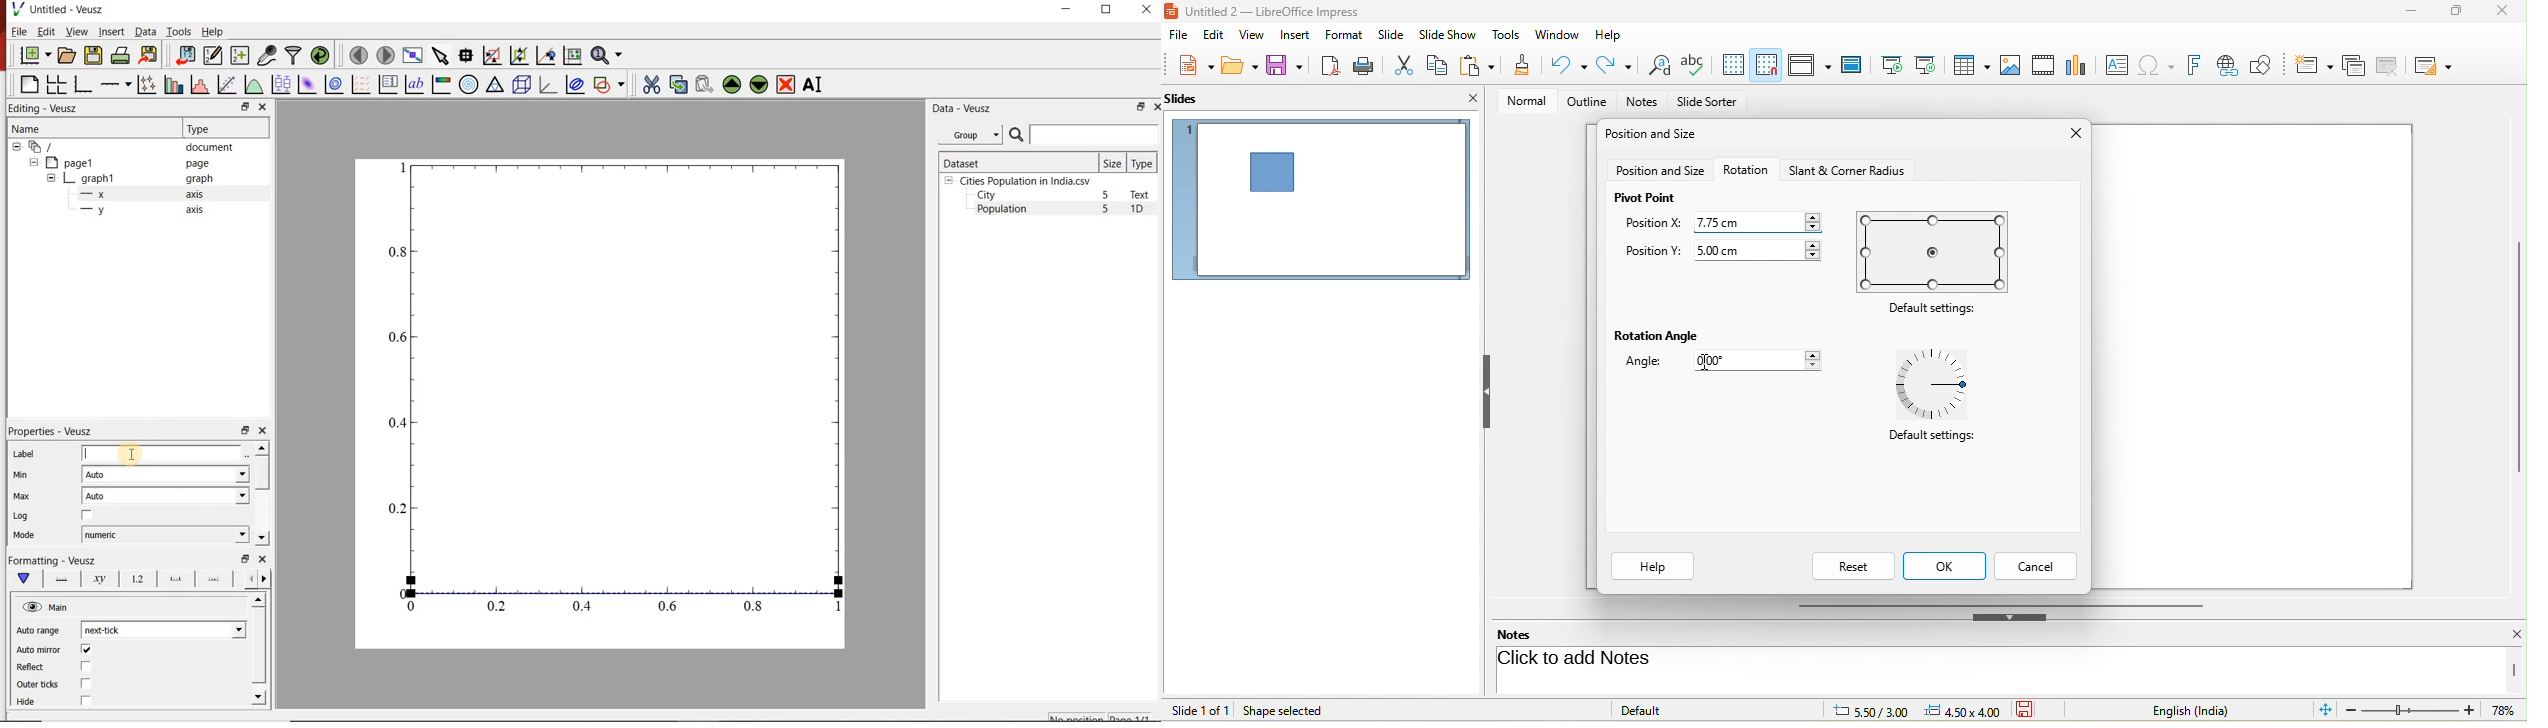  I want to click on help, so click(1653, 567).